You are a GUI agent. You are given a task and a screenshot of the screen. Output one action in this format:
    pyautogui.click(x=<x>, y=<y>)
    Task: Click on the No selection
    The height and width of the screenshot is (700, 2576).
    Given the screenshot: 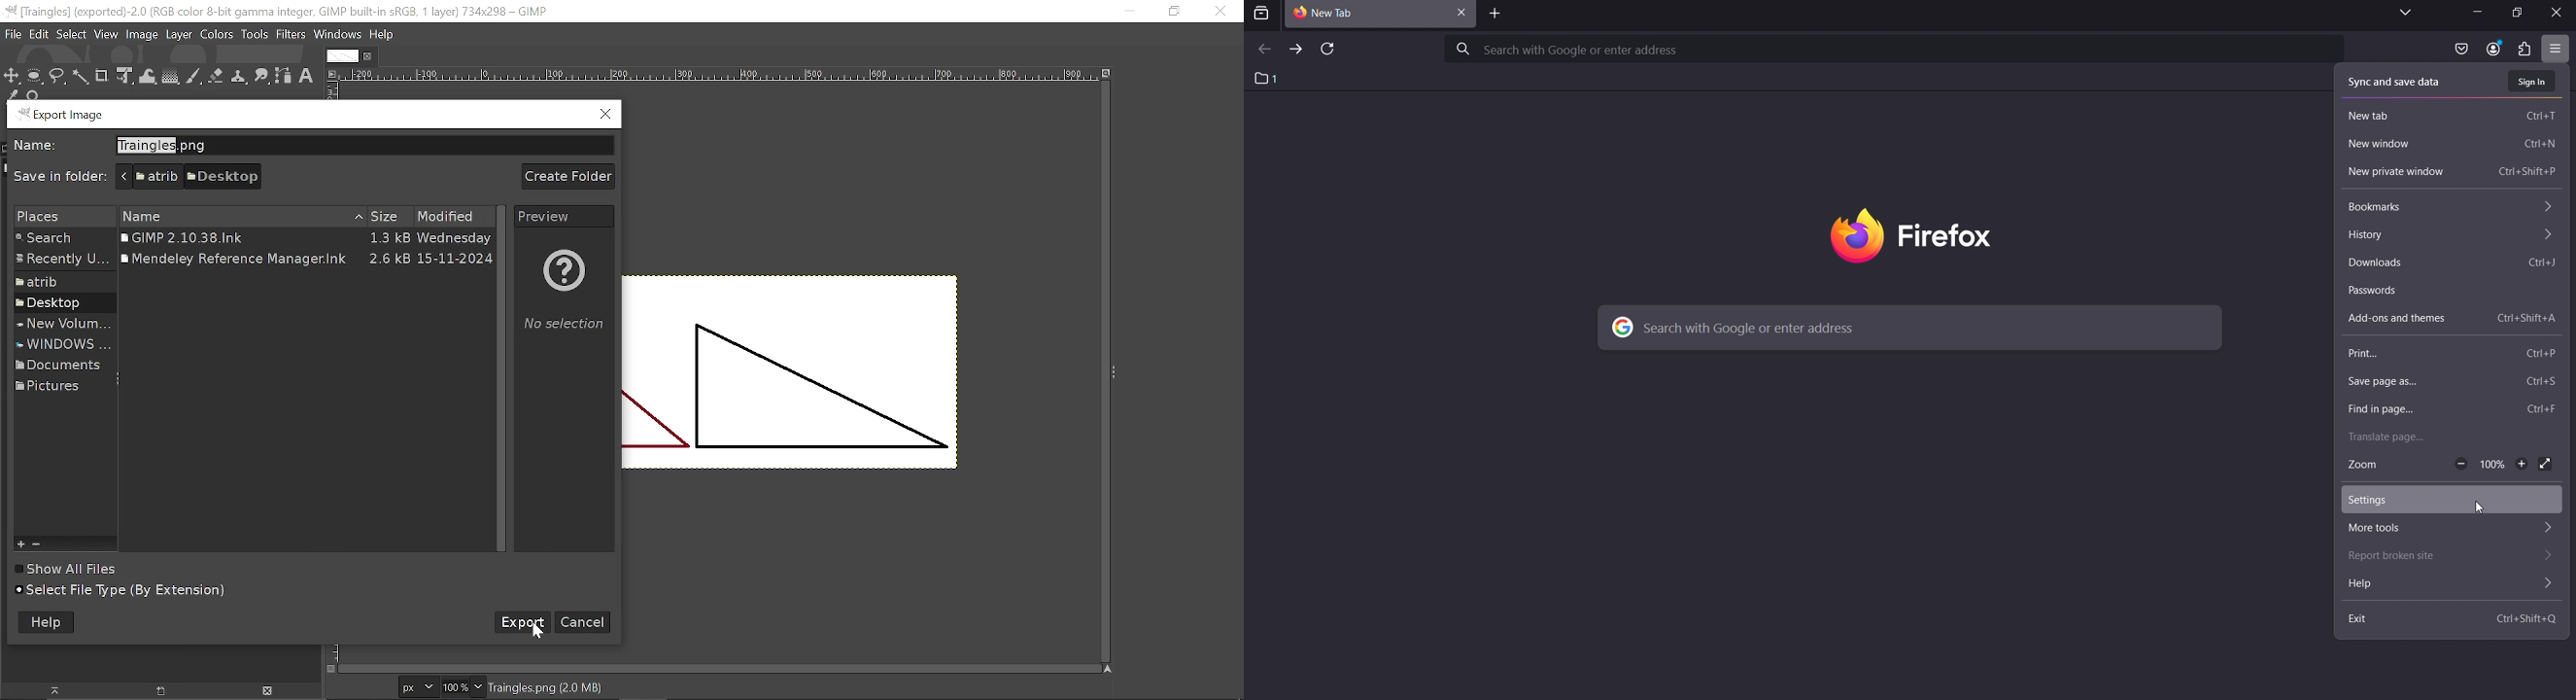 What is the action you would take?
    pyautogui.click(x=566, y=298)
    